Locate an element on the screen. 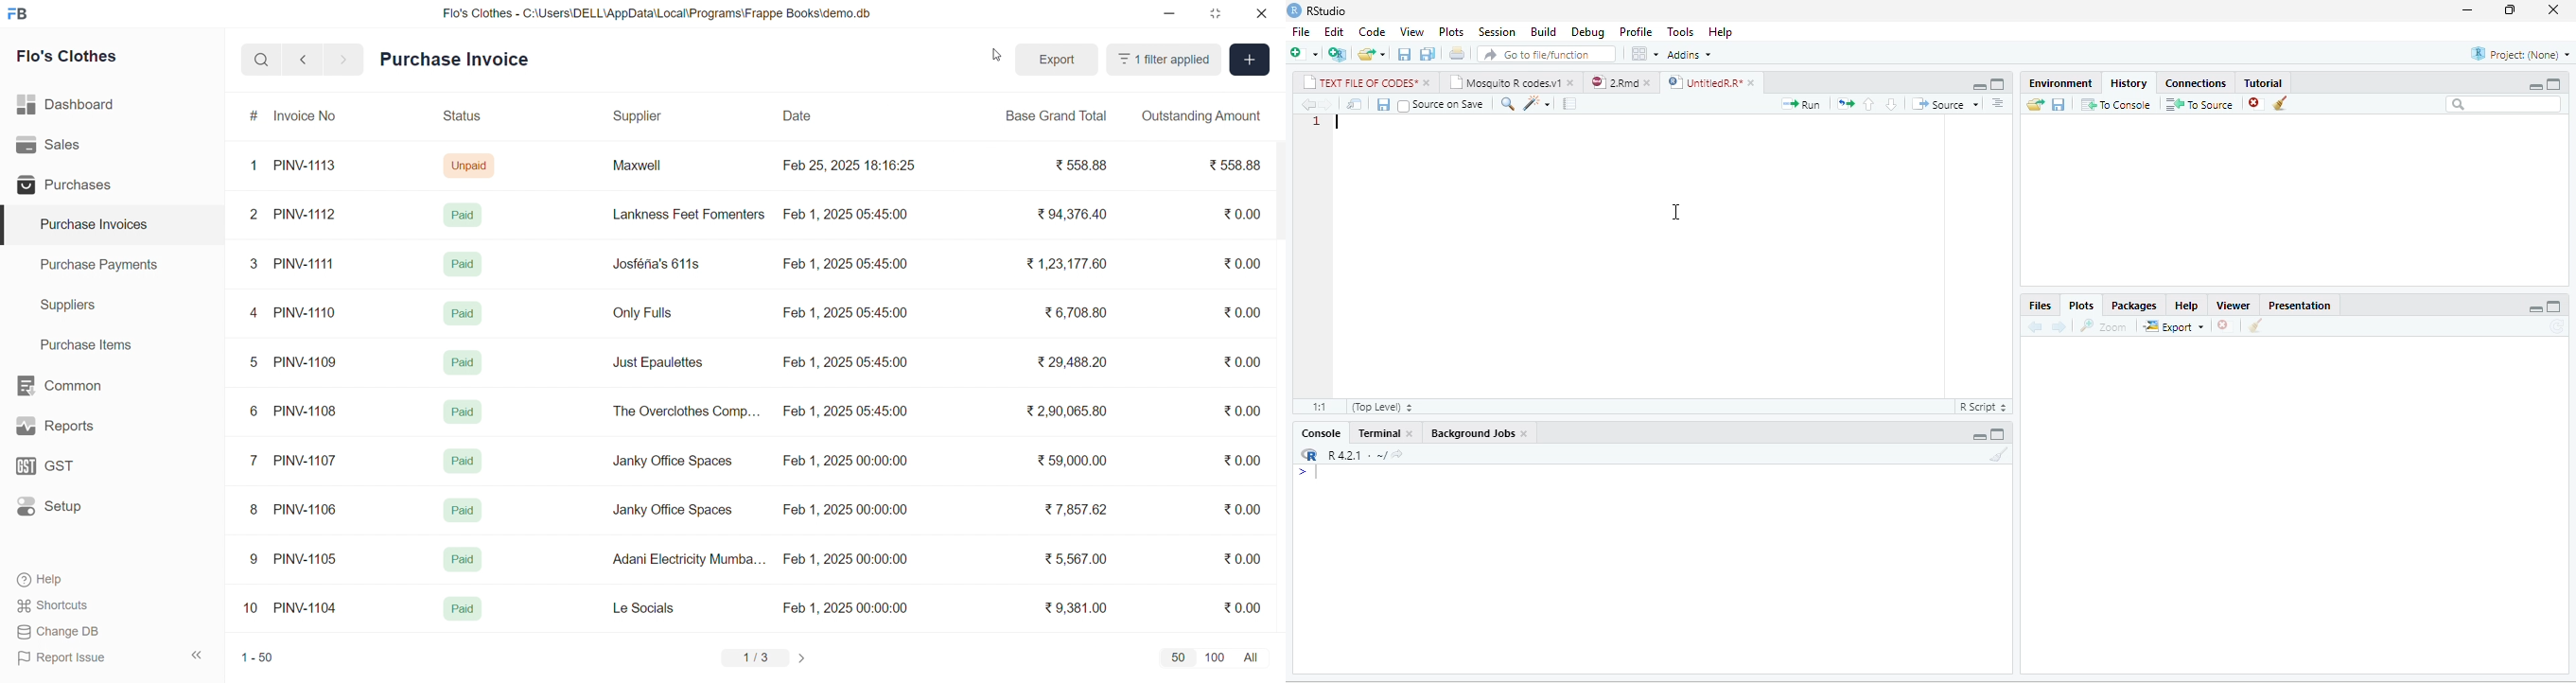  Feb 1, 2025 00:00:00 is located at coordinates (843, 508).